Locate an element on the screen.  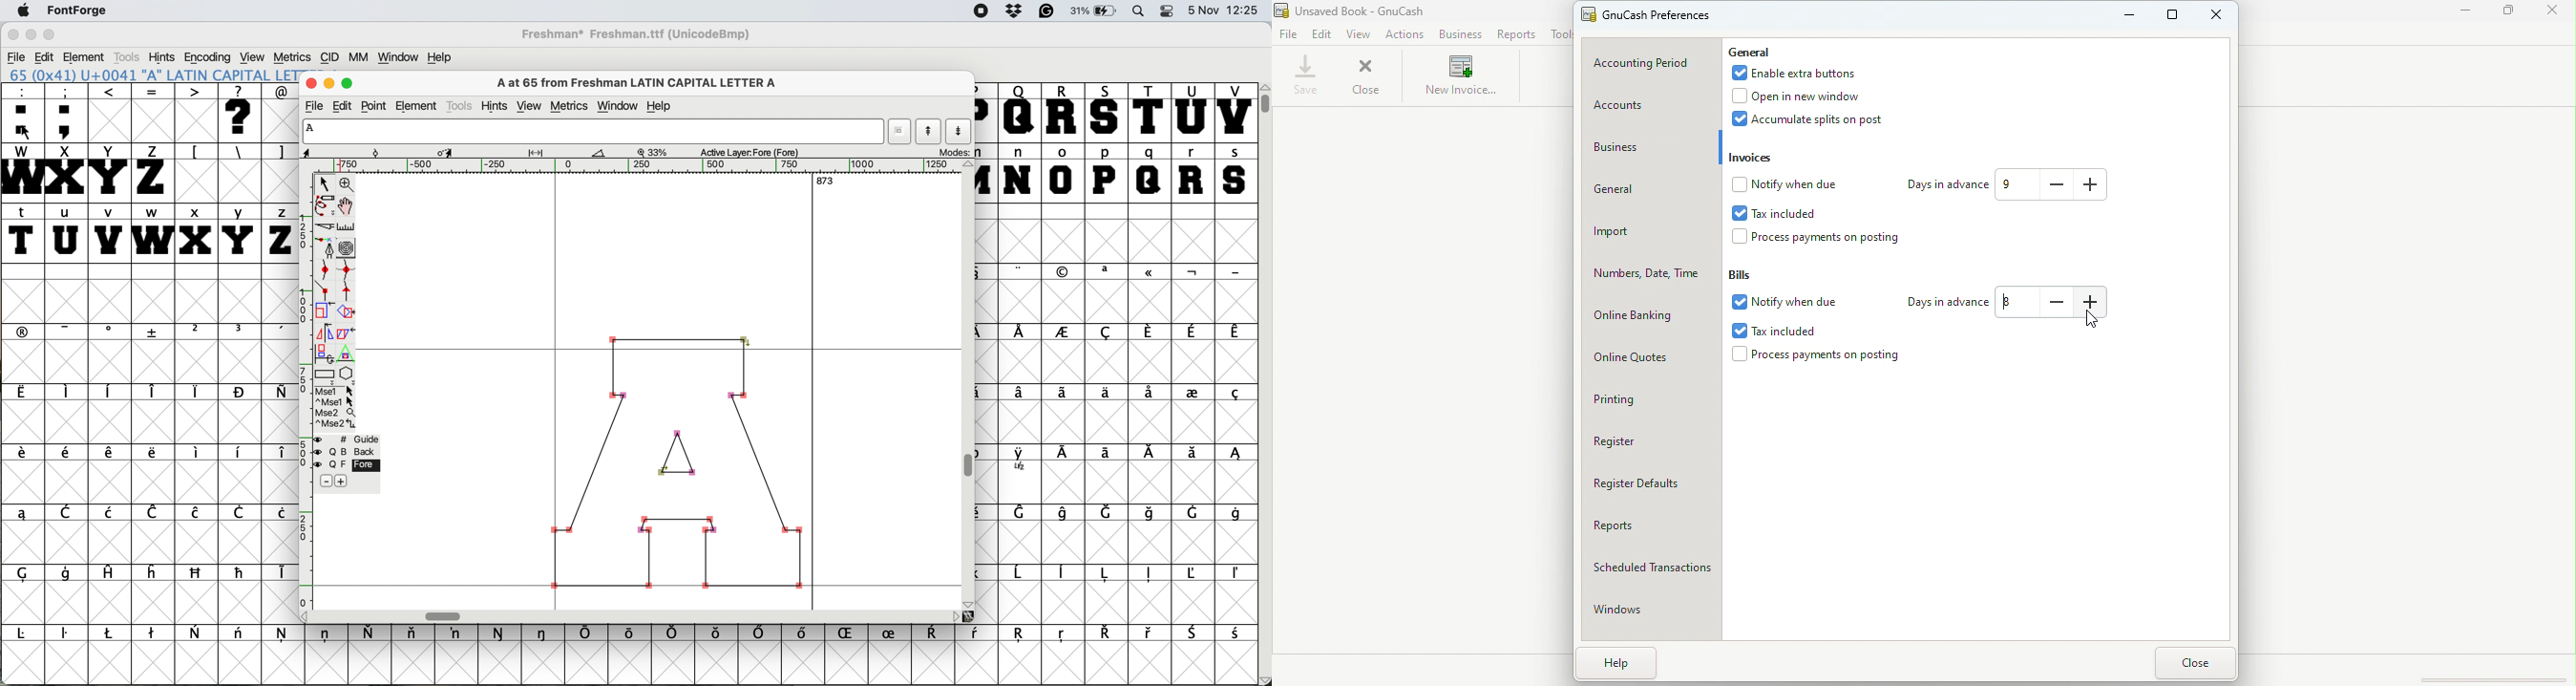
symbol is located at coordinates (1110, 454).